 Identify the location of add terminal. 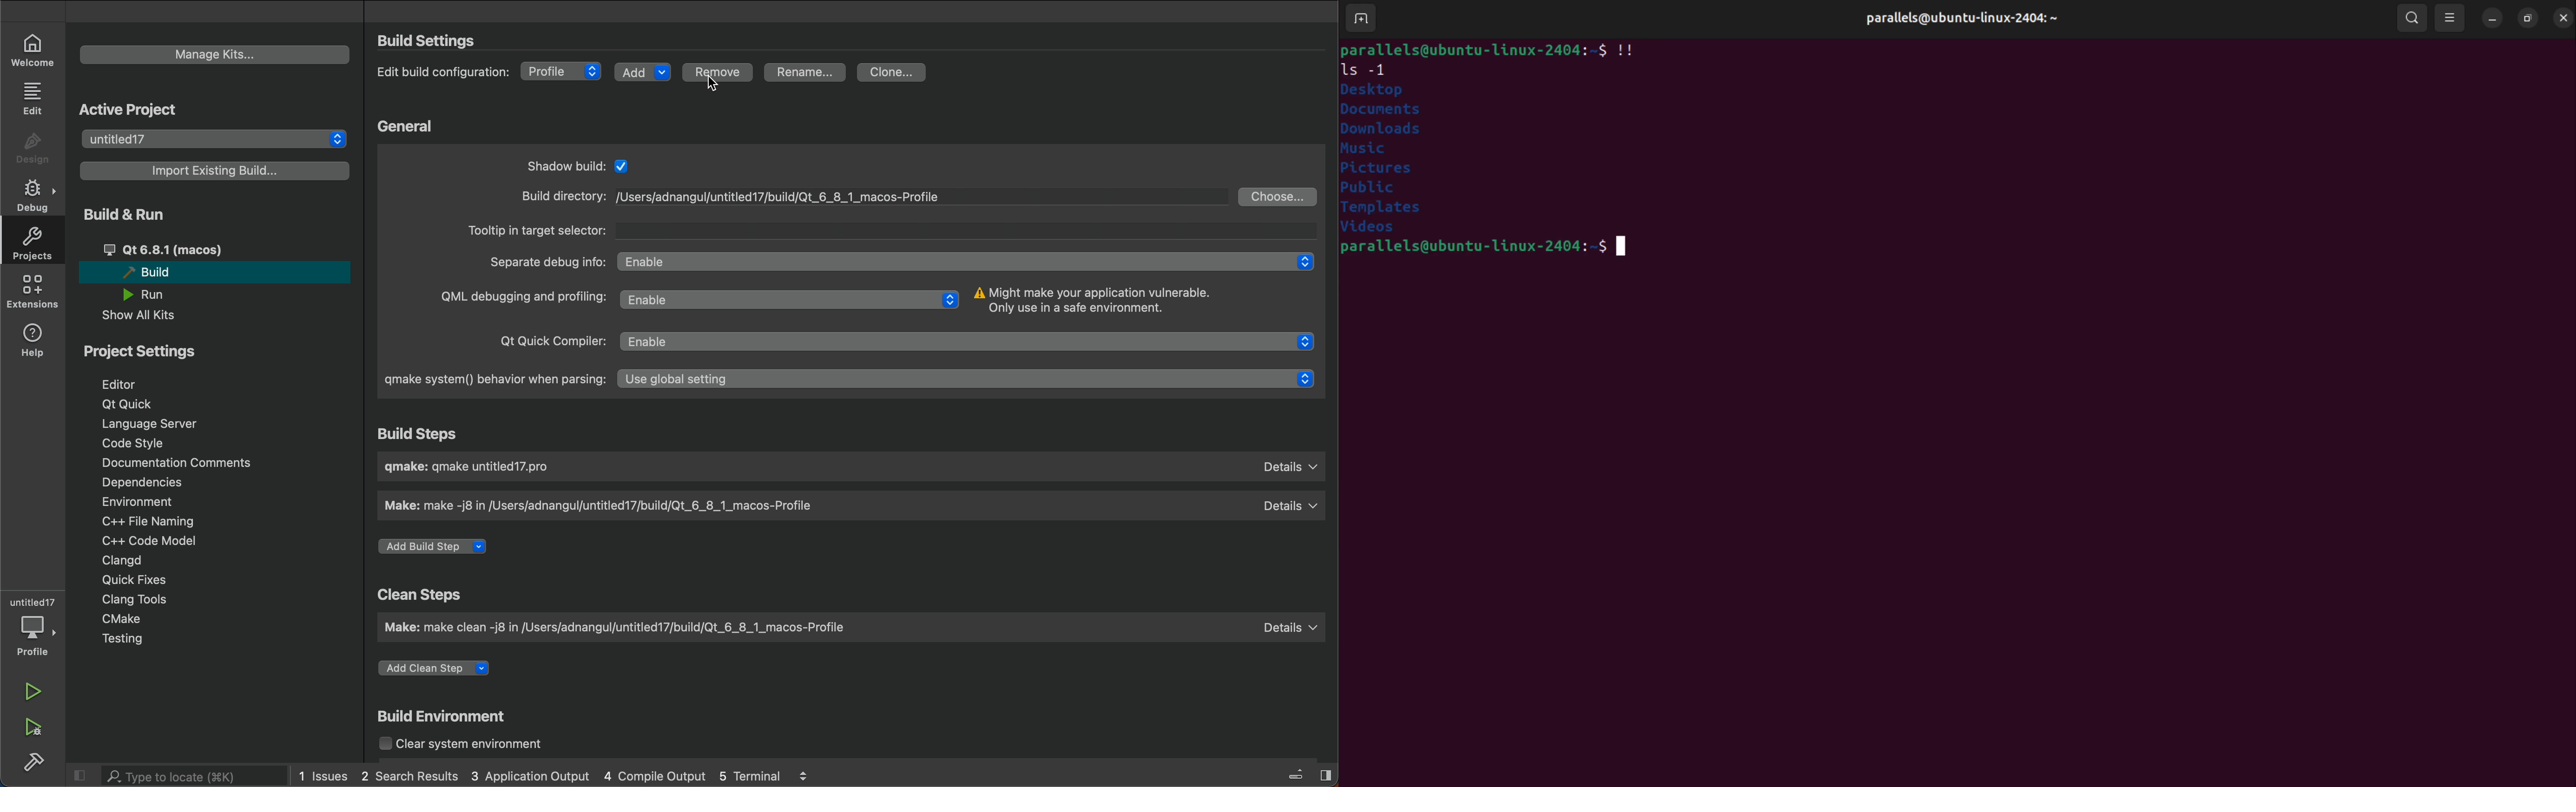
(1366, 20).